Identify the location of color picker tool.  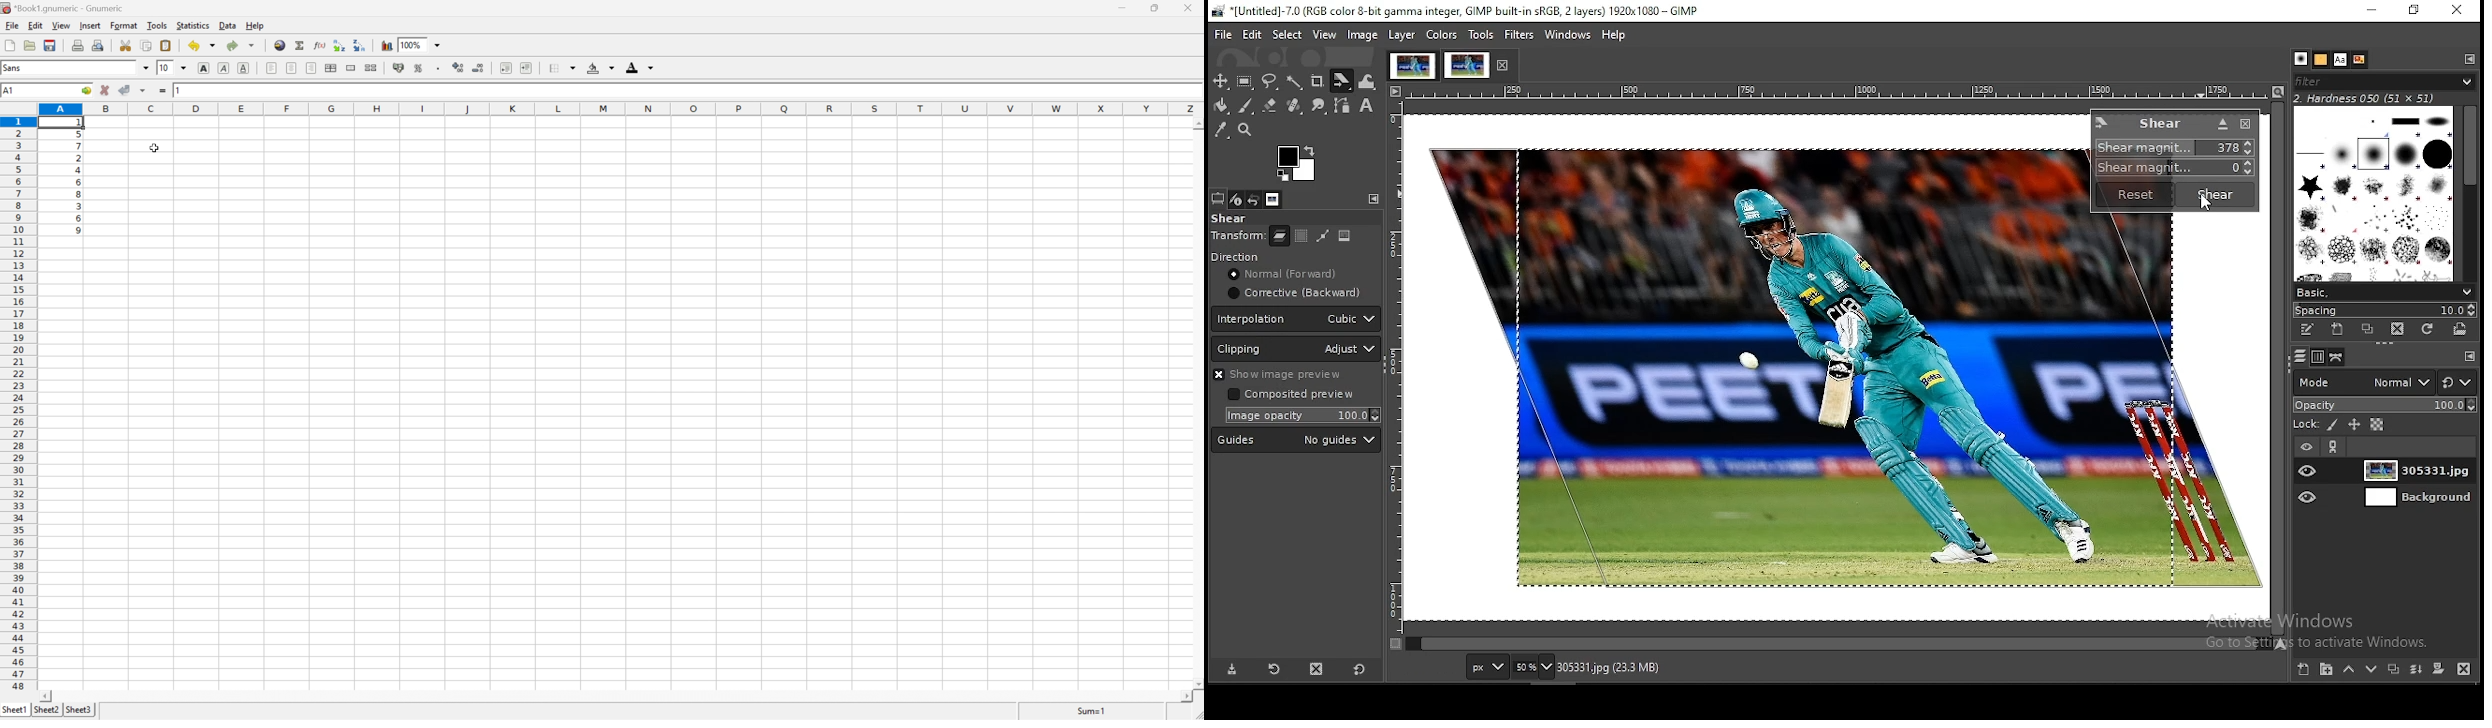
(1223, 130).